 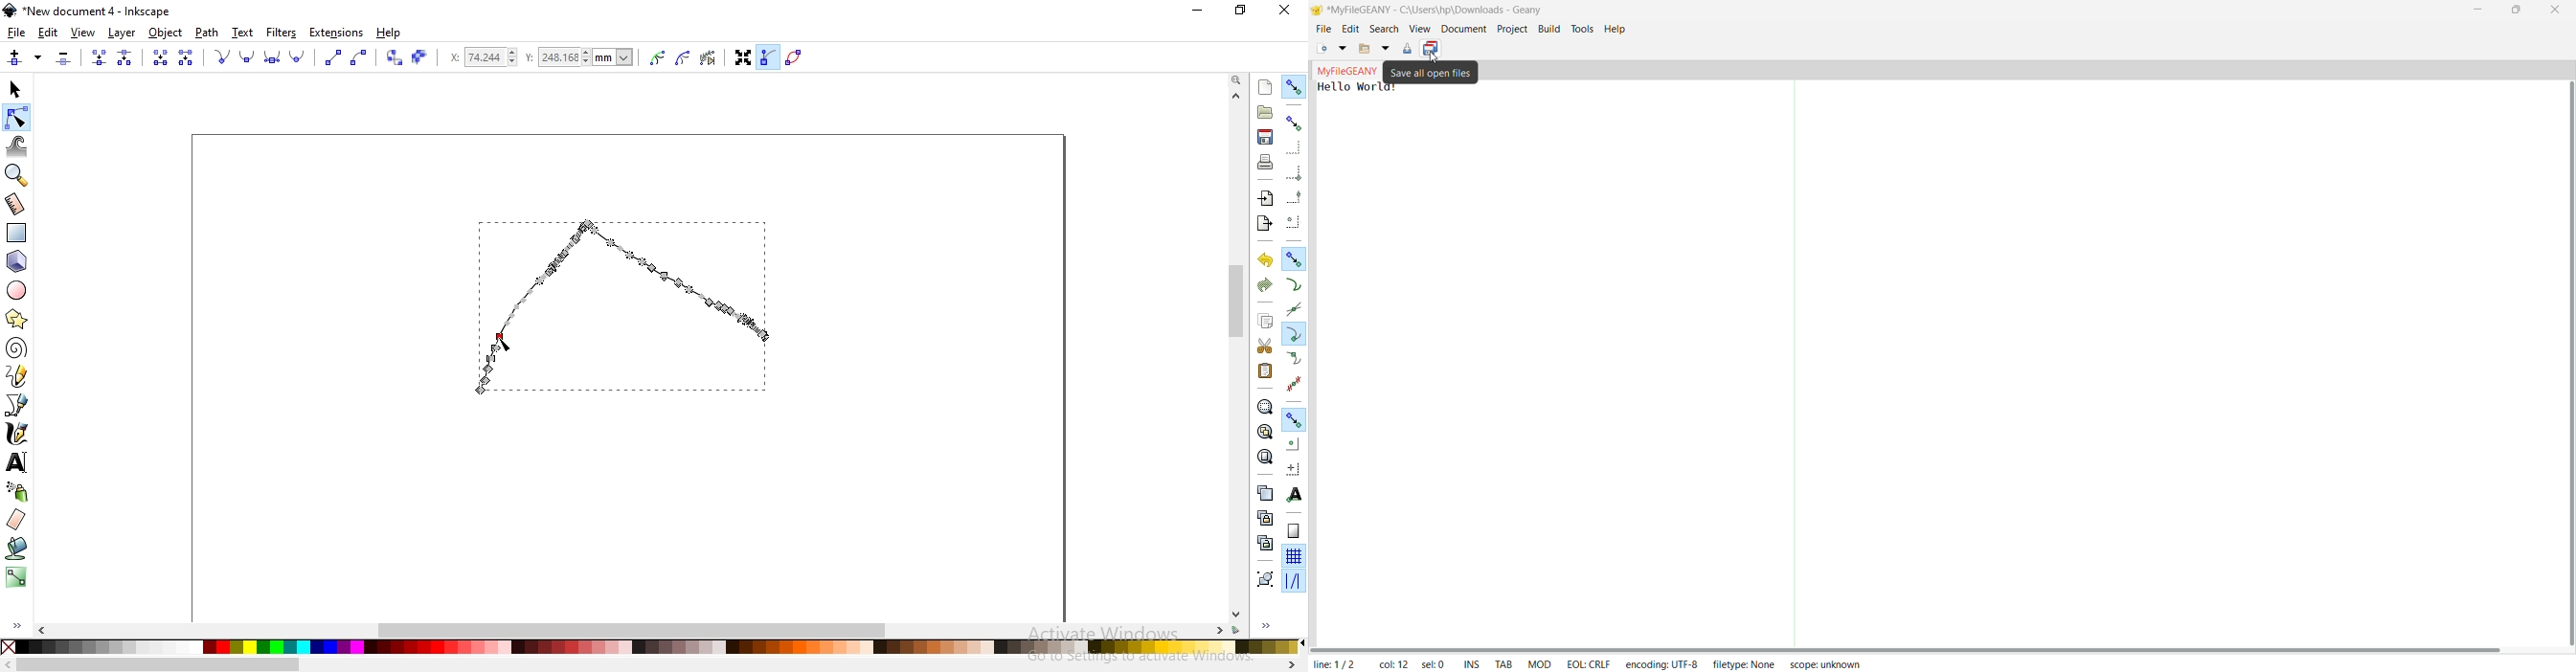 What do you see at coordinates (418, 57) in the screenshot?
I see `convert selected objects strokes to paths` at bounding box center [418, 57].